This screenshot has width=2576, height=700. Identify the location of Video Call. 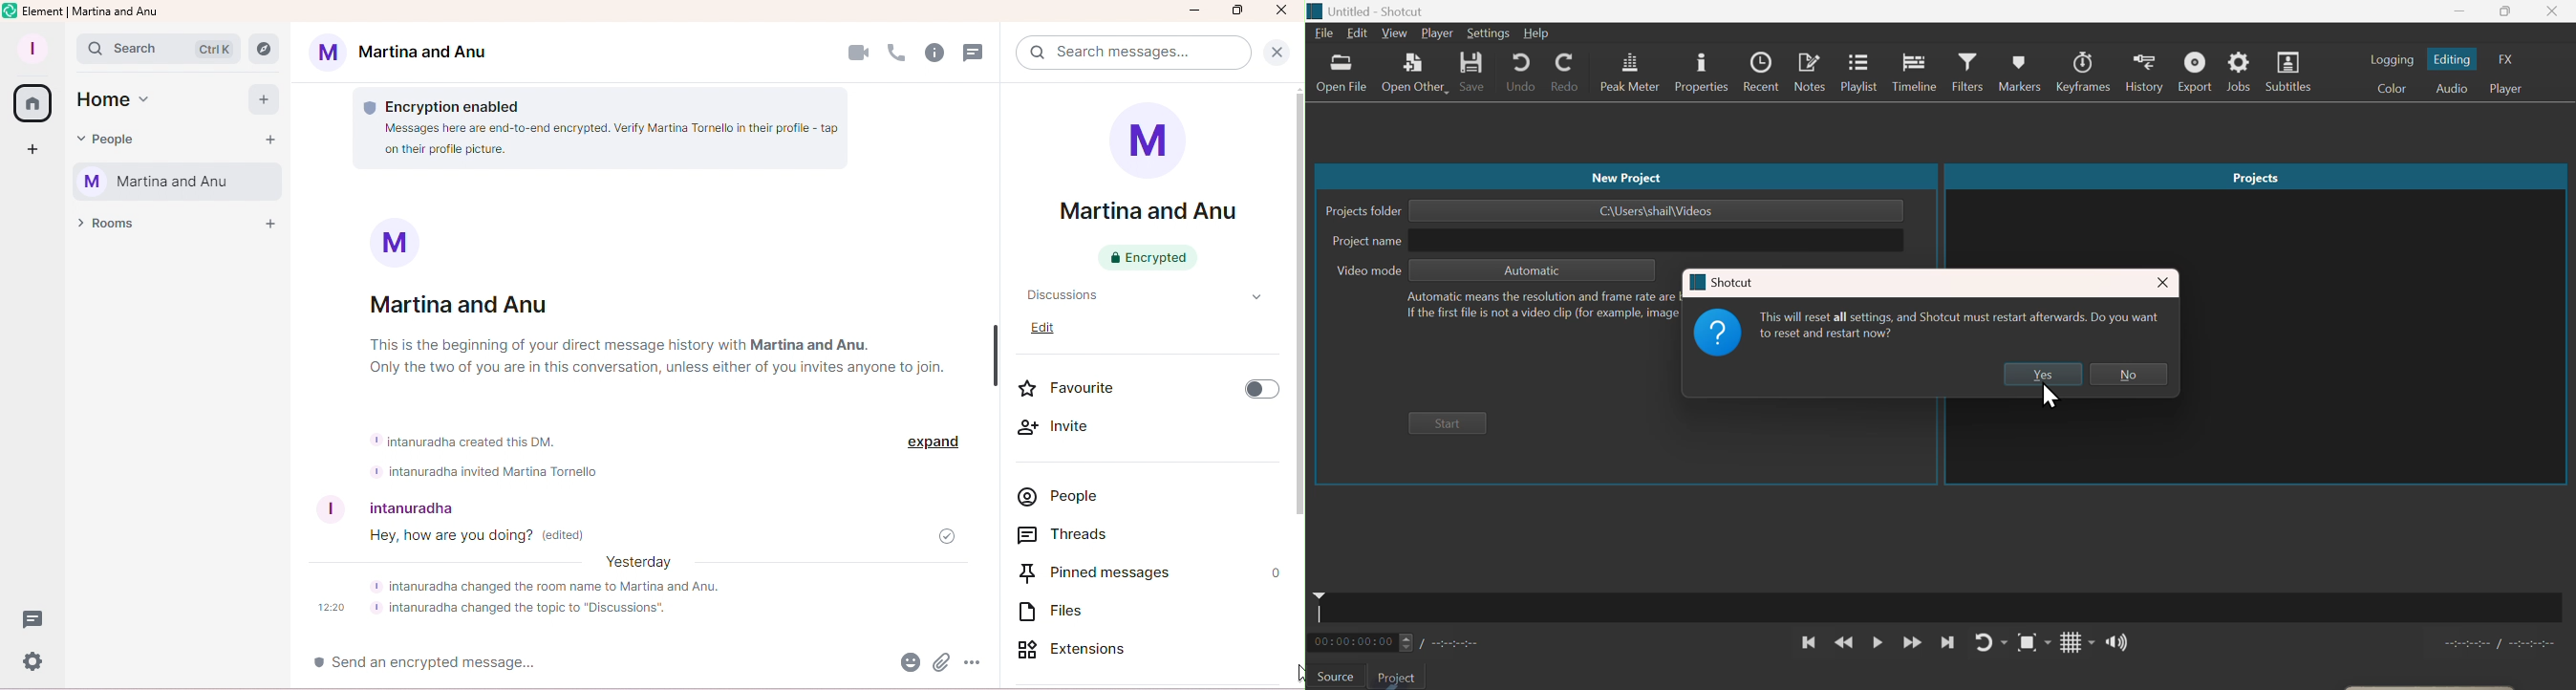
(856, 54).